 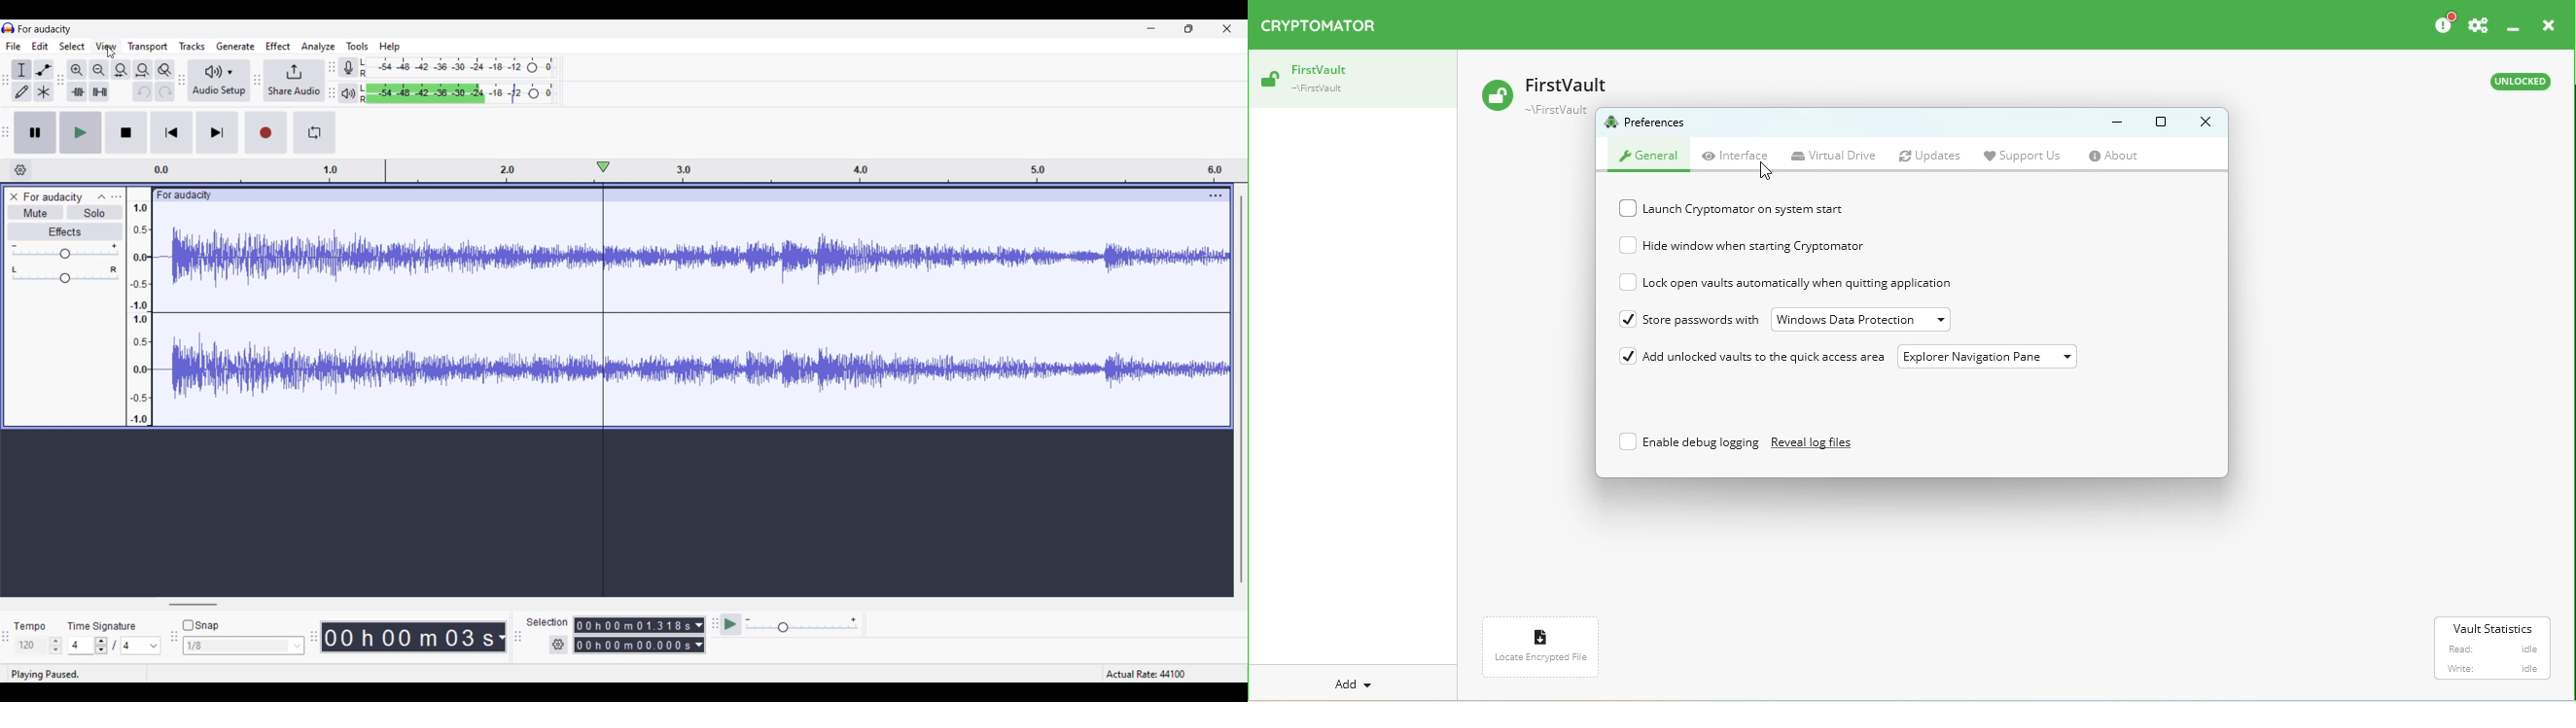 What do you see at coordinates (315, 133) in the screenshot?
I see `Enable looping` at bounding box center [315, 133].